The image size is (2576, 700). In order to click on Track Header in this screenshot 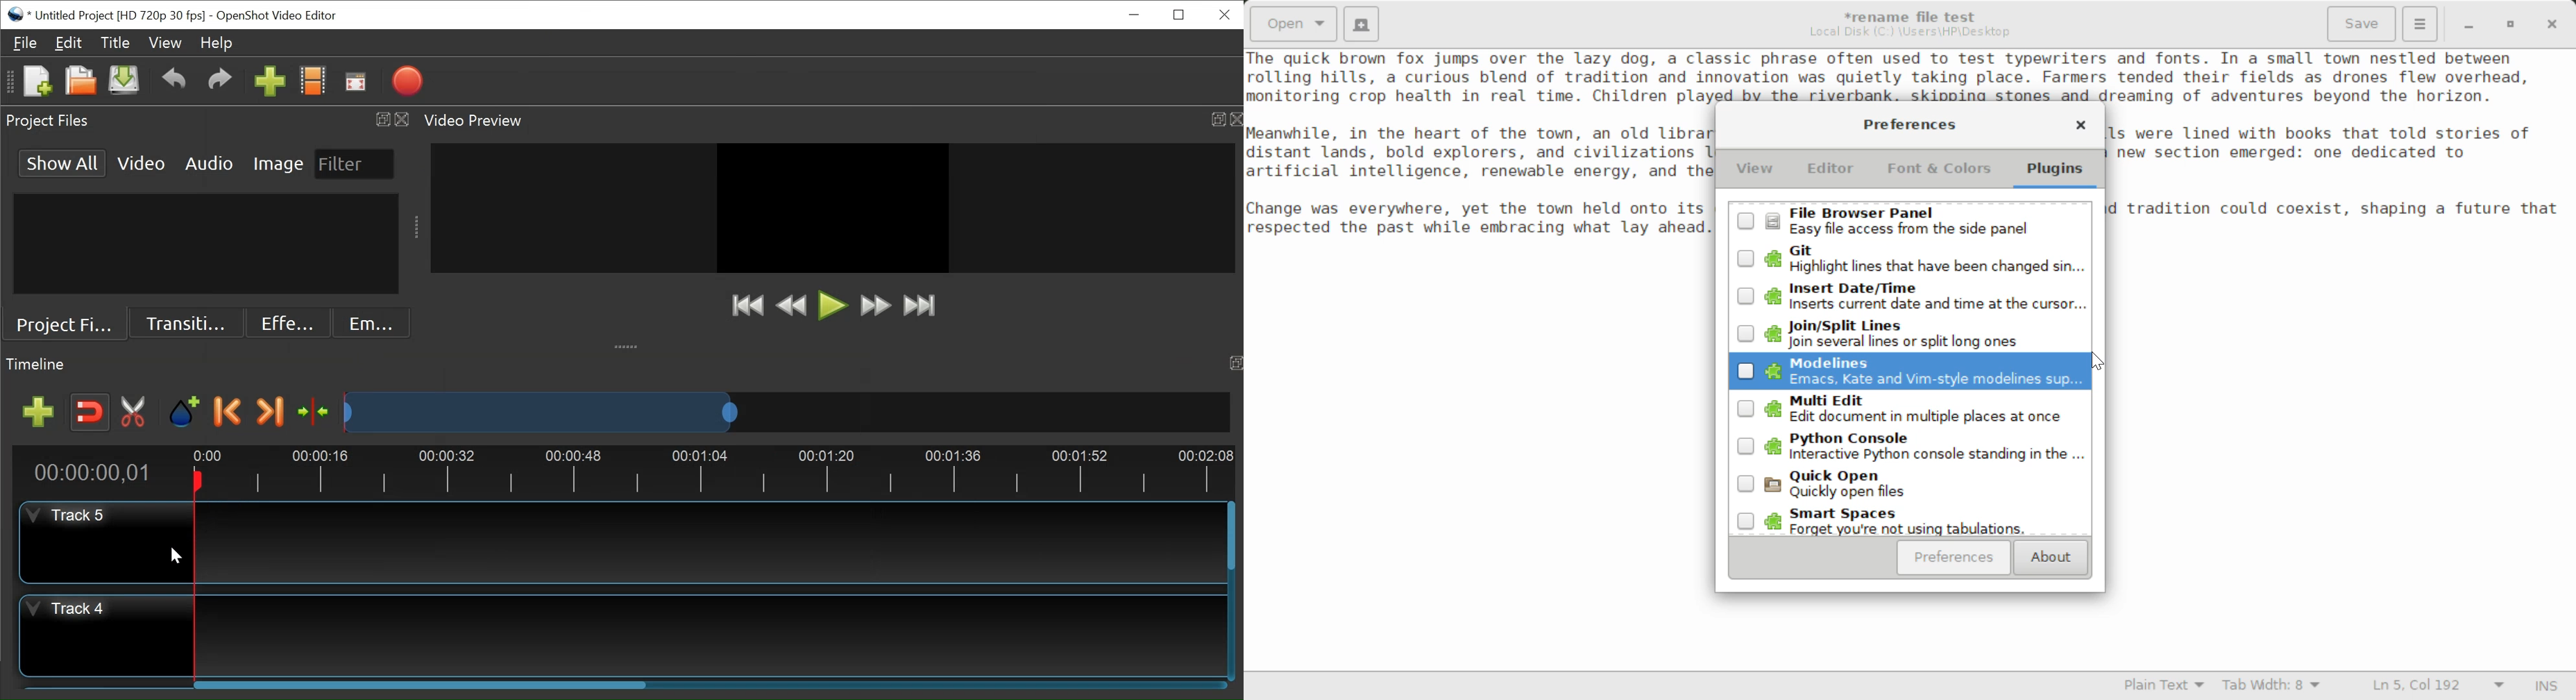, I will do `click(107, 635)`.